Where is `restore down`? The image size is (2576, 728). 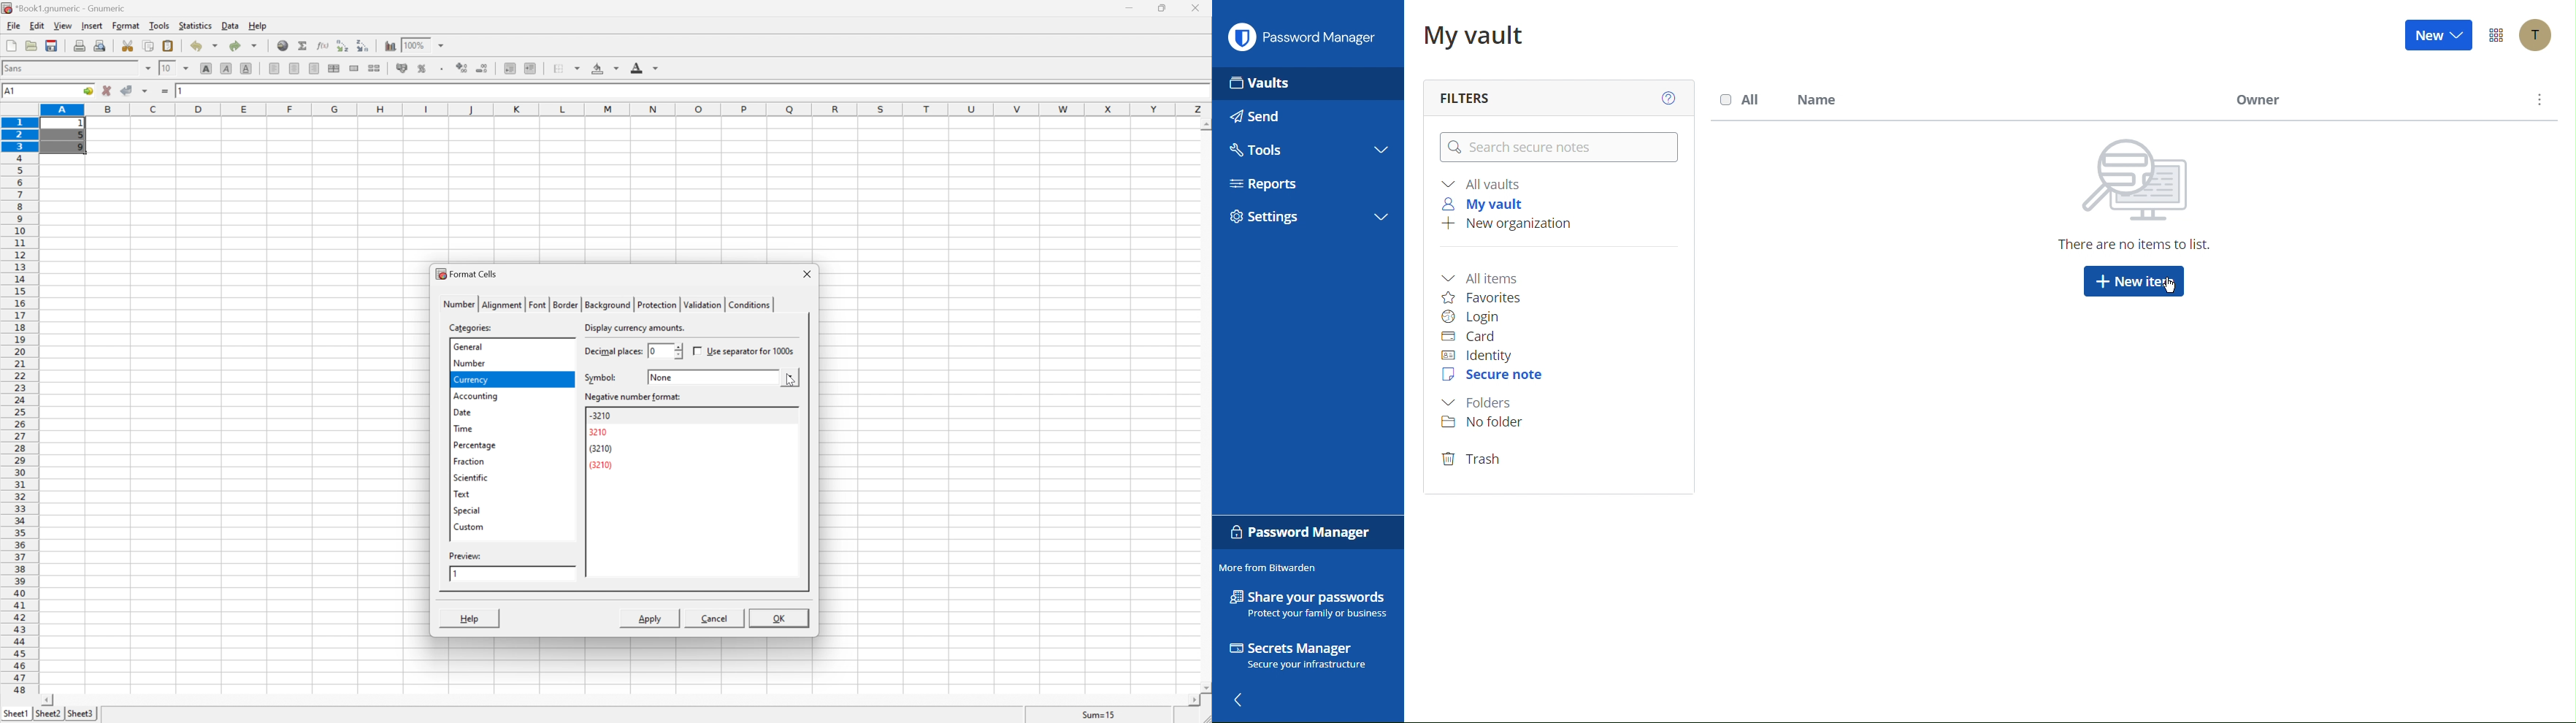
restore down is located at coordinates (1163, 8).